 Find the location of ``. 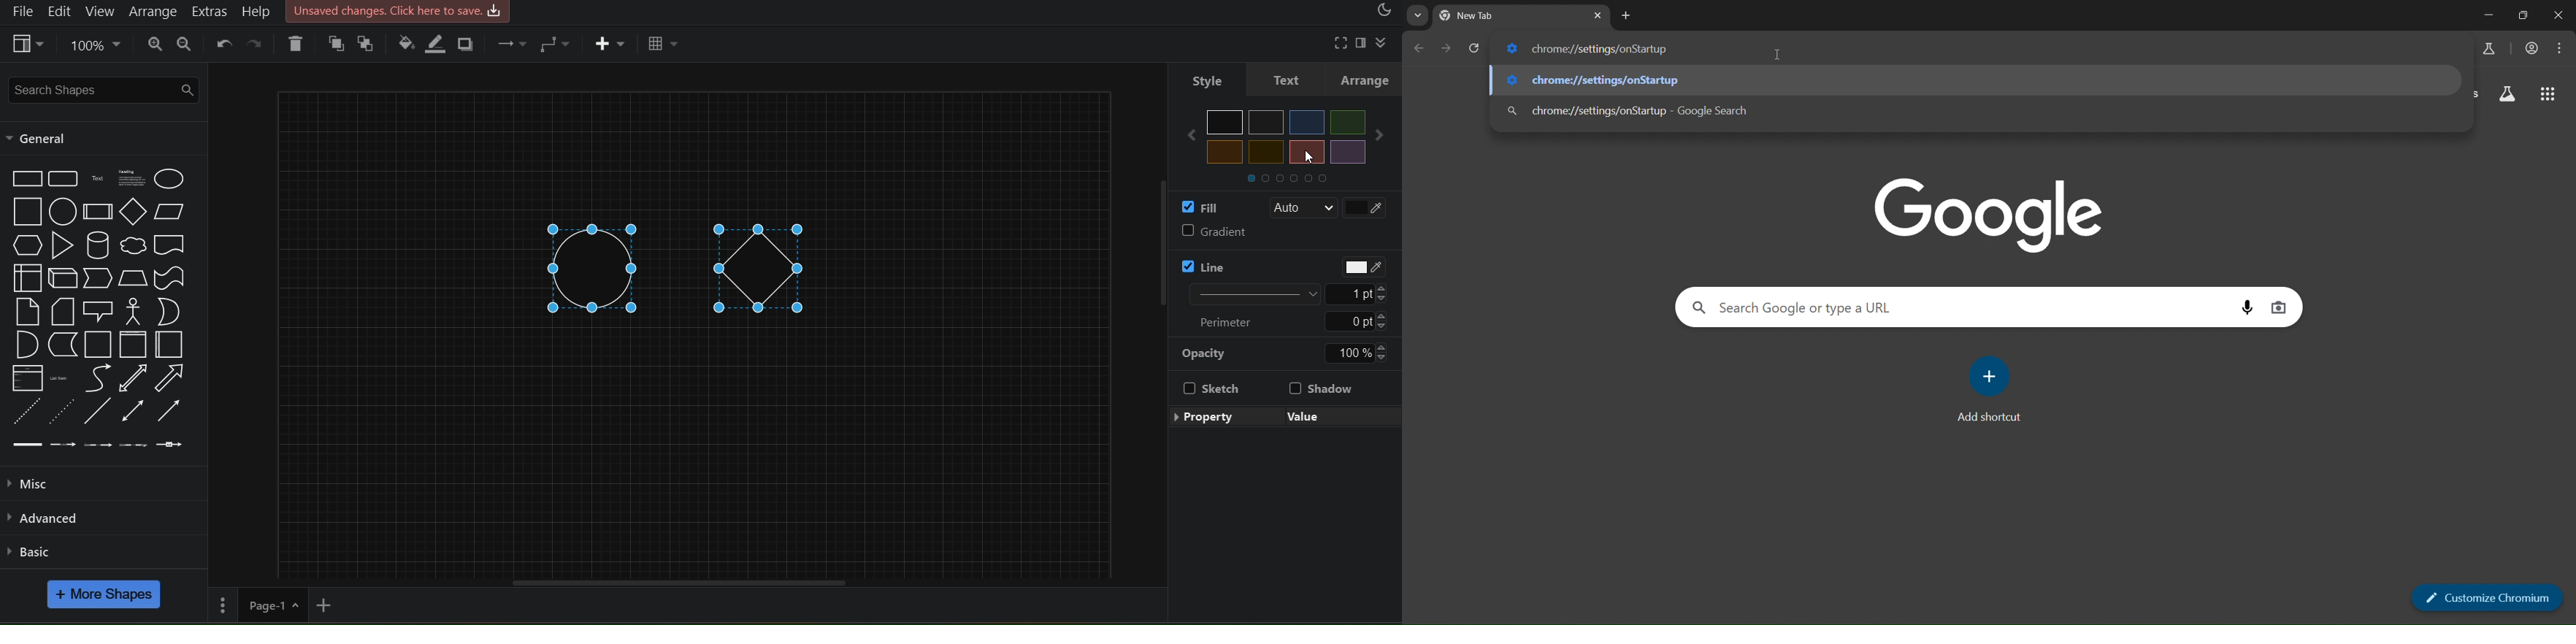

 is located at coordinates (1351, 152).